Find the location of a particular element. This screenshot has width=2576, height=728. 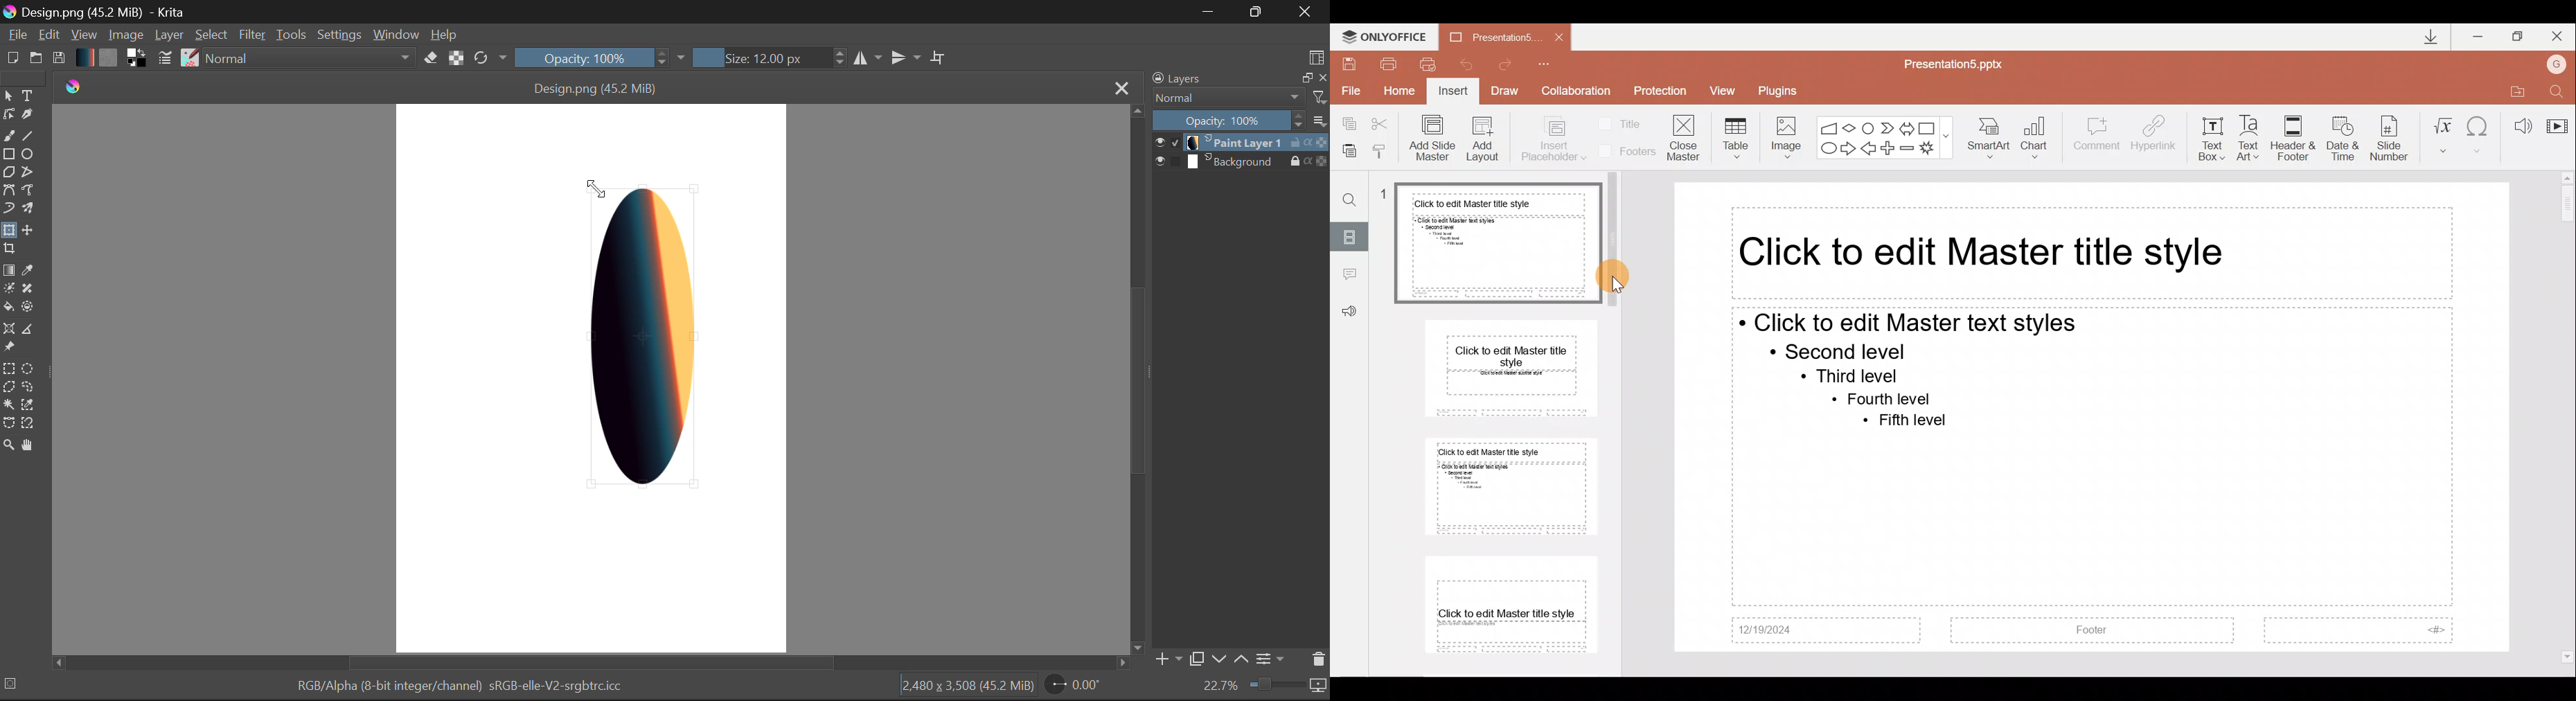

Assistant Tool is located at coordinates (9, 329).